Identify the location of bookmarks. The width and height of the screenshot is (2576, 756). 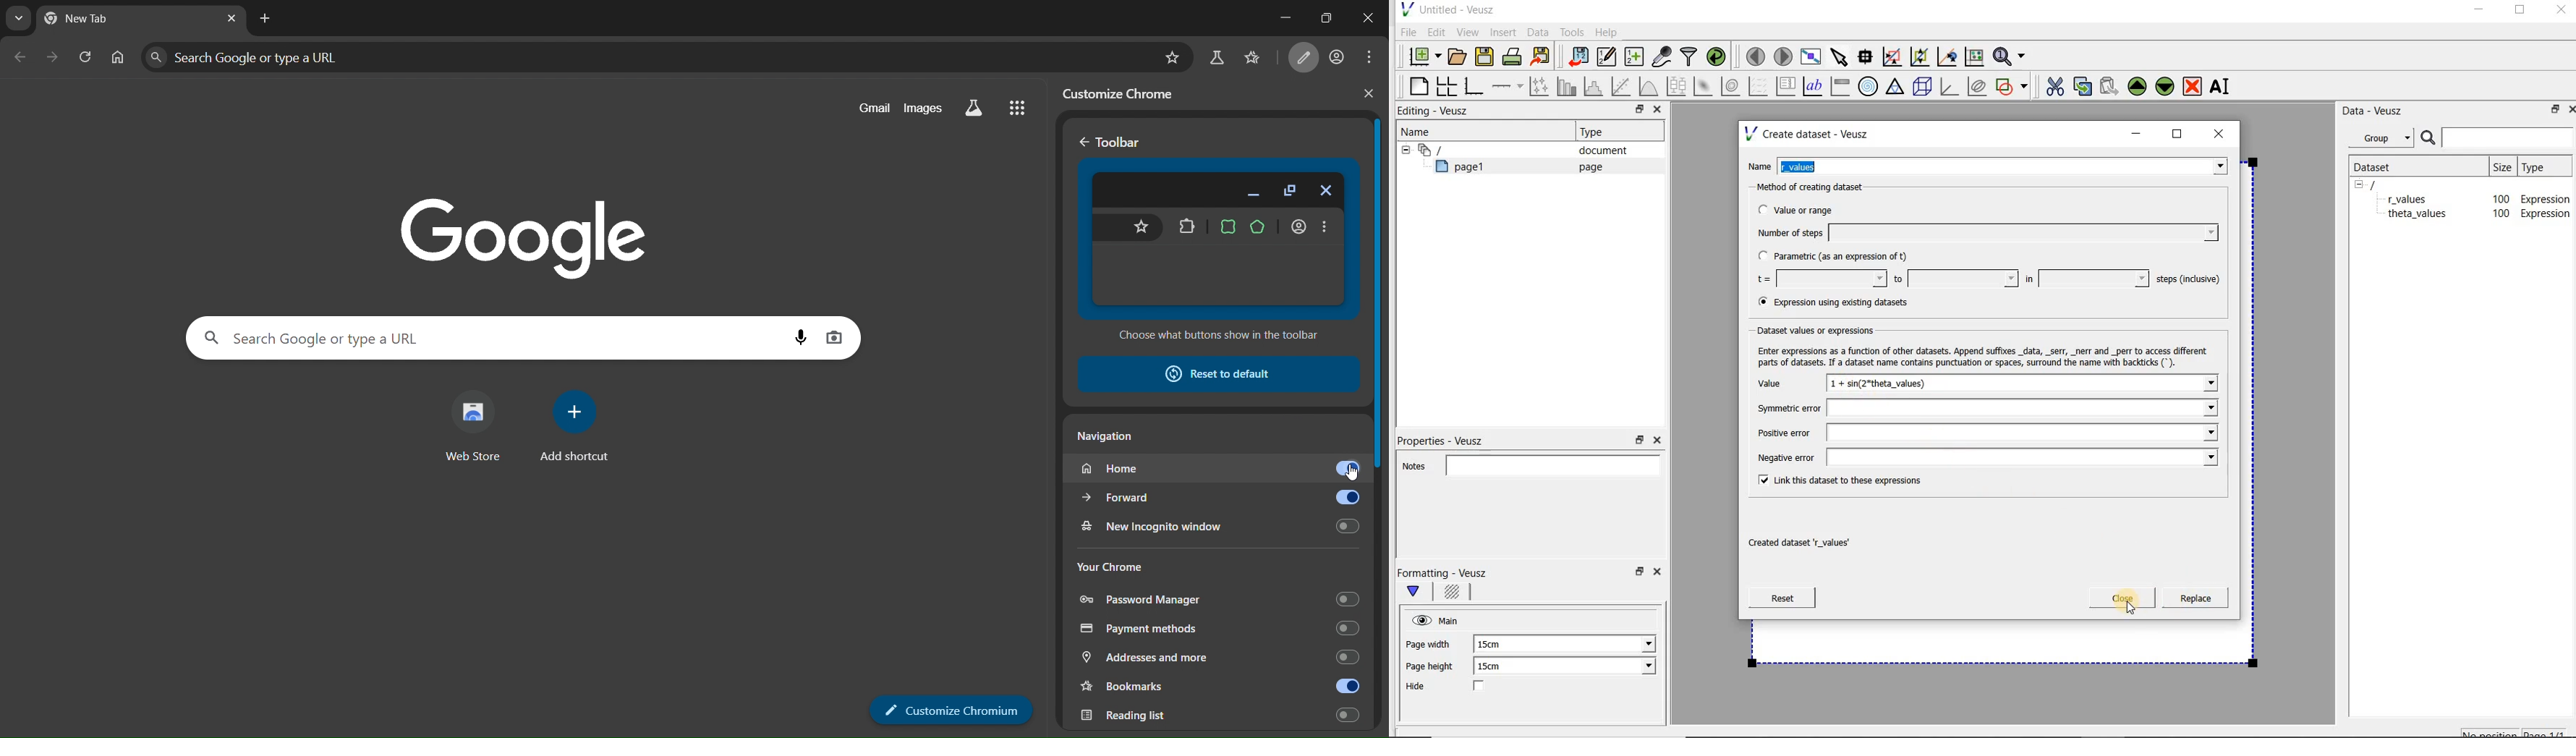
(1168, 687).